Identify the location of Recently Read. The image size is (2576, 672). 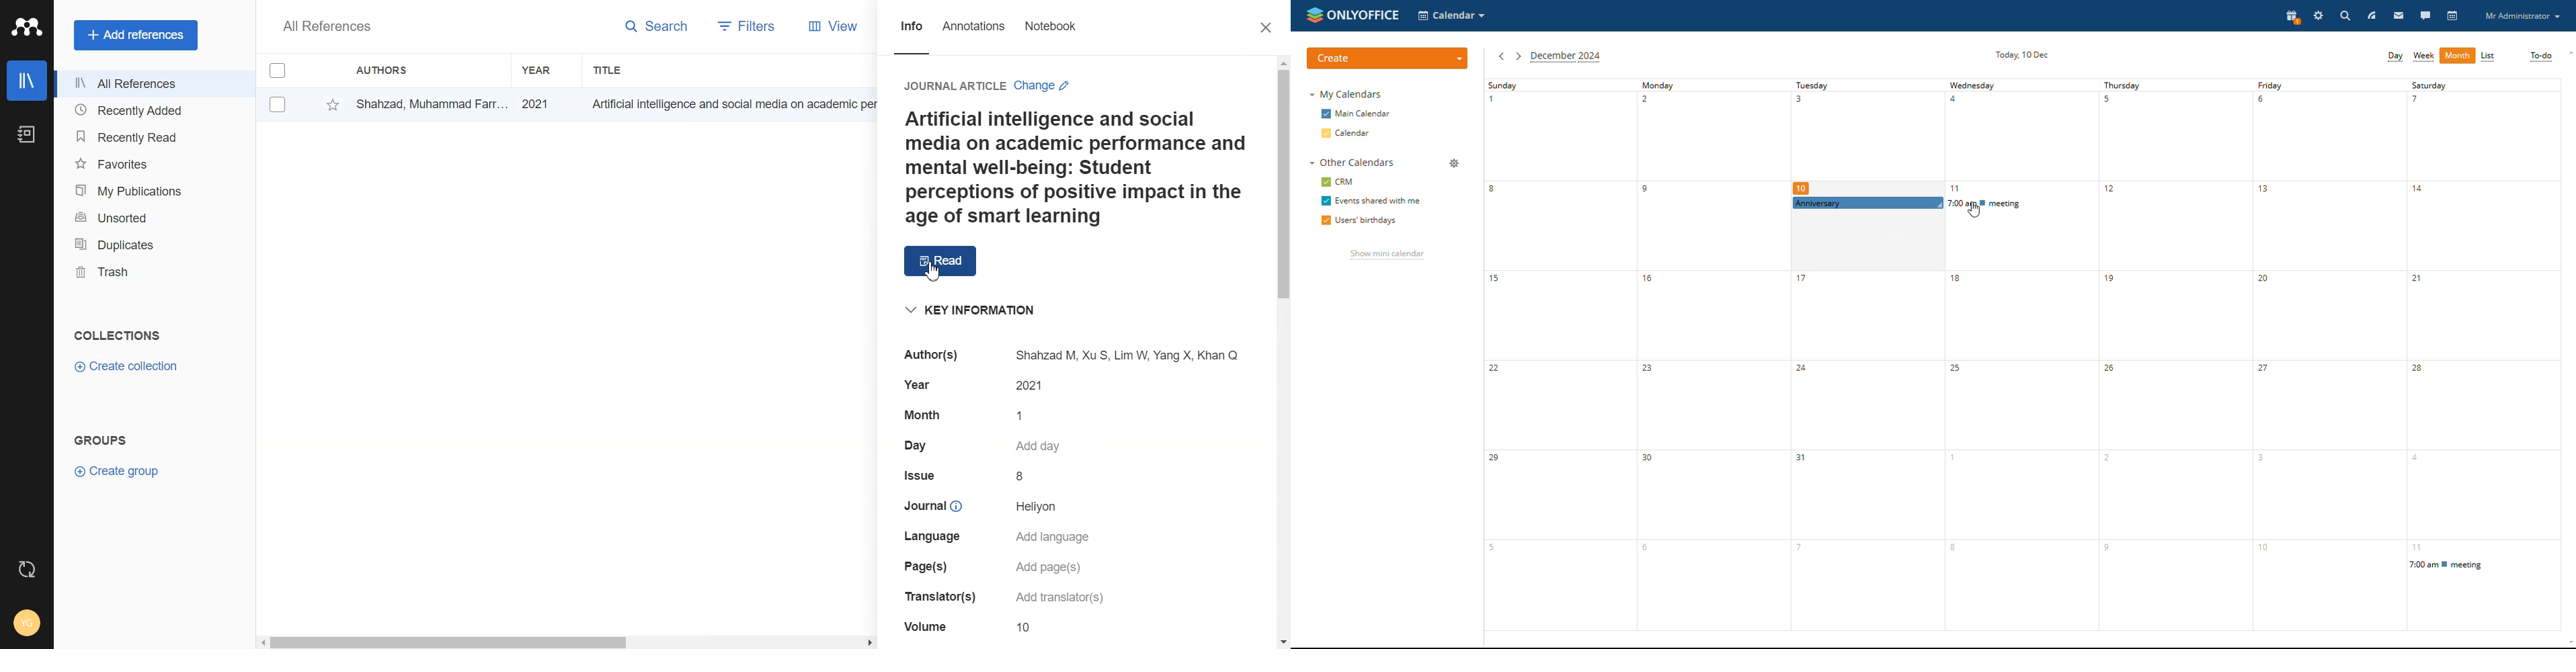
(151, 136).